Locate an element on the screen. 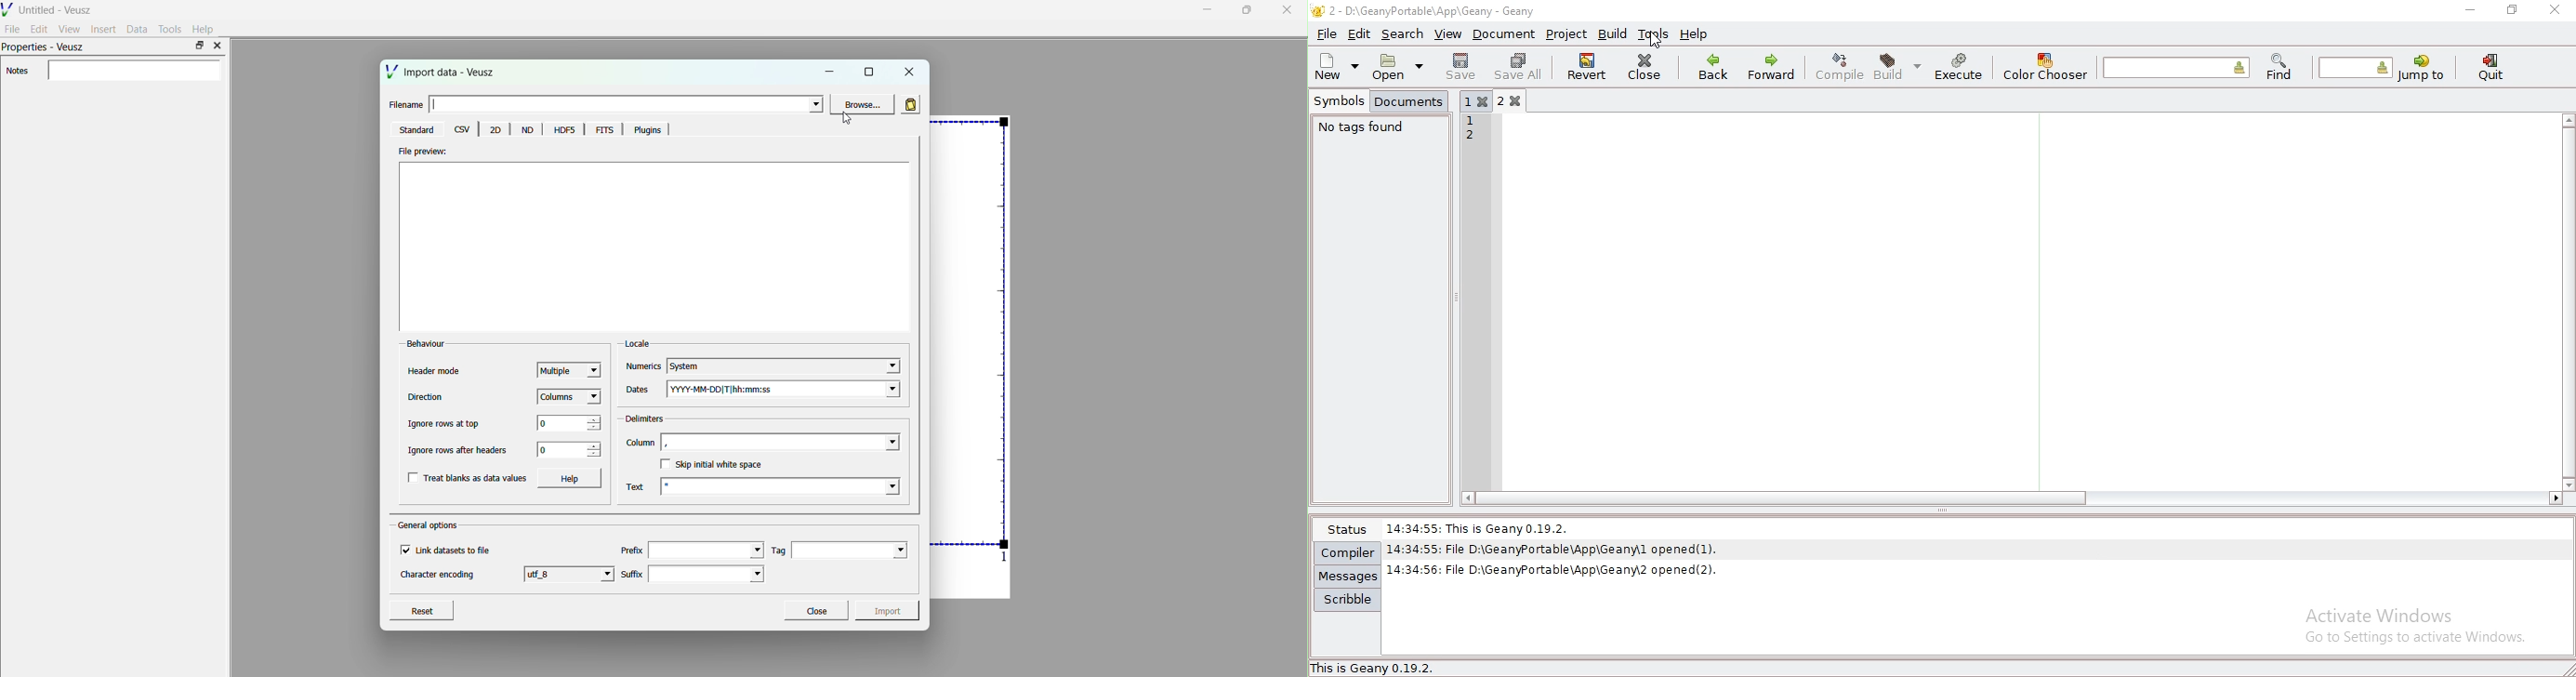 This screenshot has height=700, width=2576. Ignore rows at top. is located at coordinates (446, 424).